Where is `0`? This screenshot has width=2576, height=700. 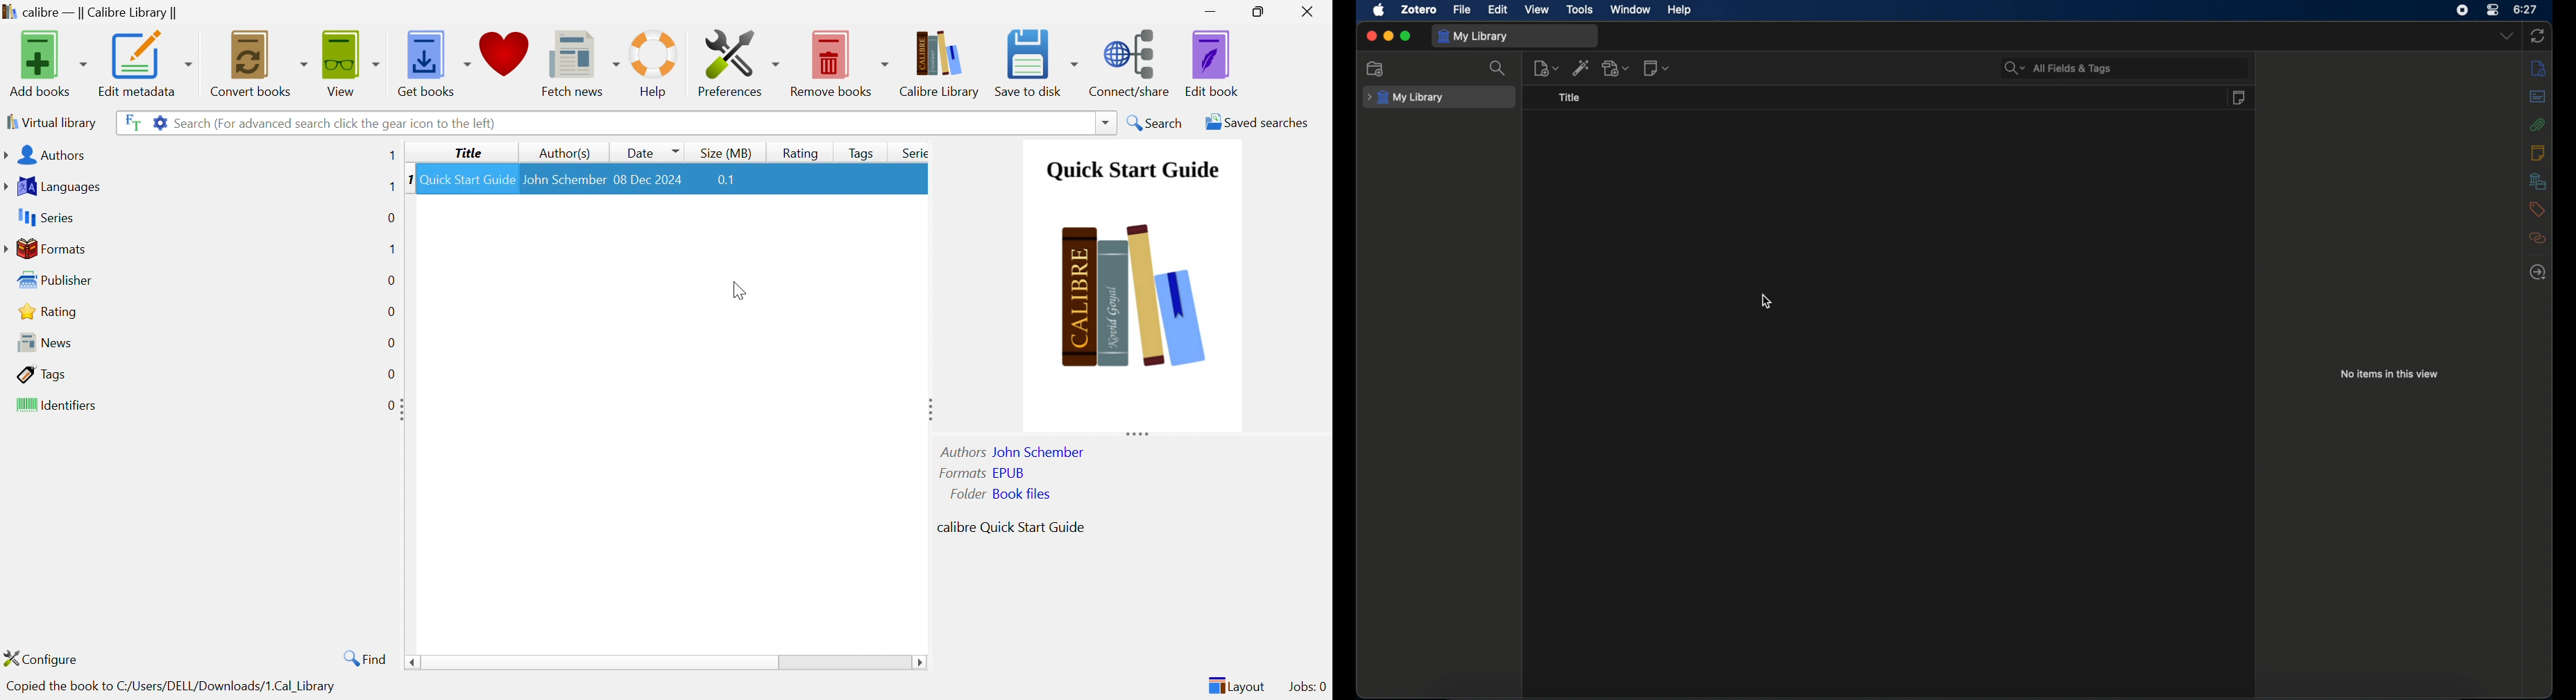 0 is located at coordinates (391, 312).